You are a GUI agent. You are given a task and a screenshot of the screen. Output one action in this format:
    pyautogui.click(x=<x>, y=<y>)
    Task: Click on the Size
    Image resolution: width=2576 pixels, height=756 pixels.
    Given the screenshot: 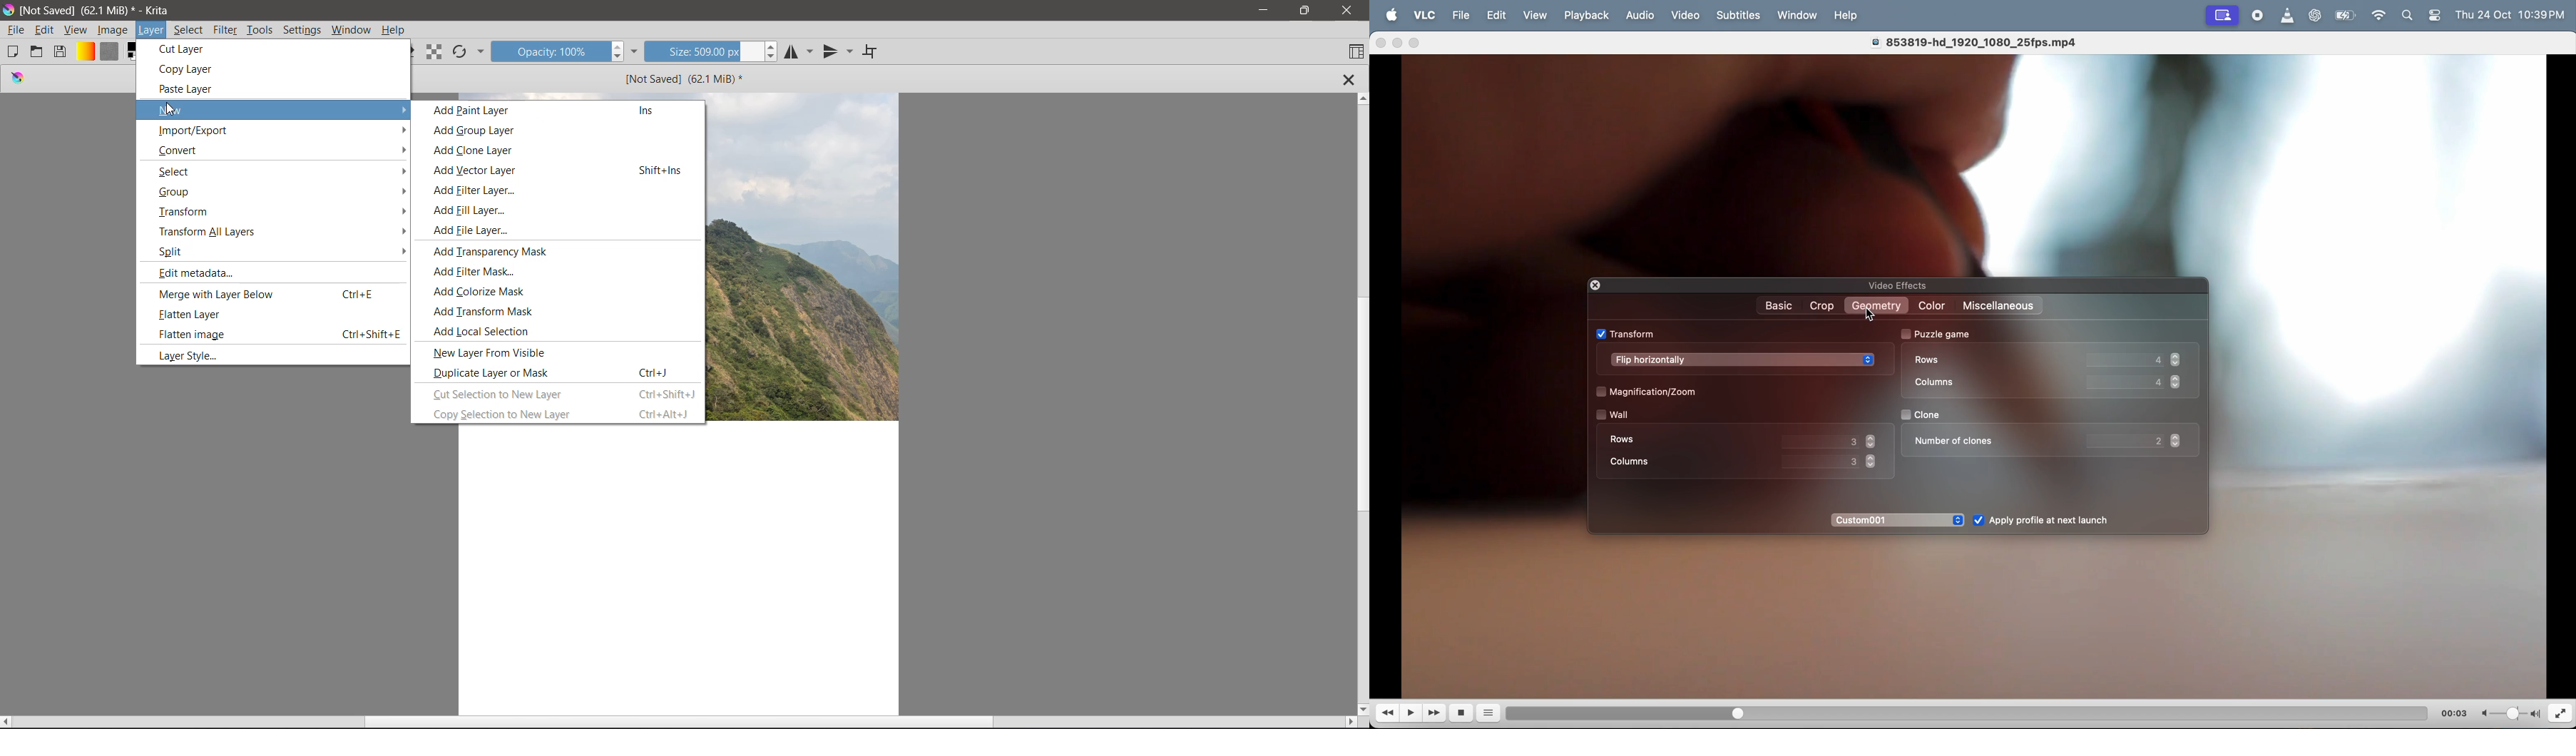 What is the action you would take?
    pyautogui.click(x=703, y=52)
    